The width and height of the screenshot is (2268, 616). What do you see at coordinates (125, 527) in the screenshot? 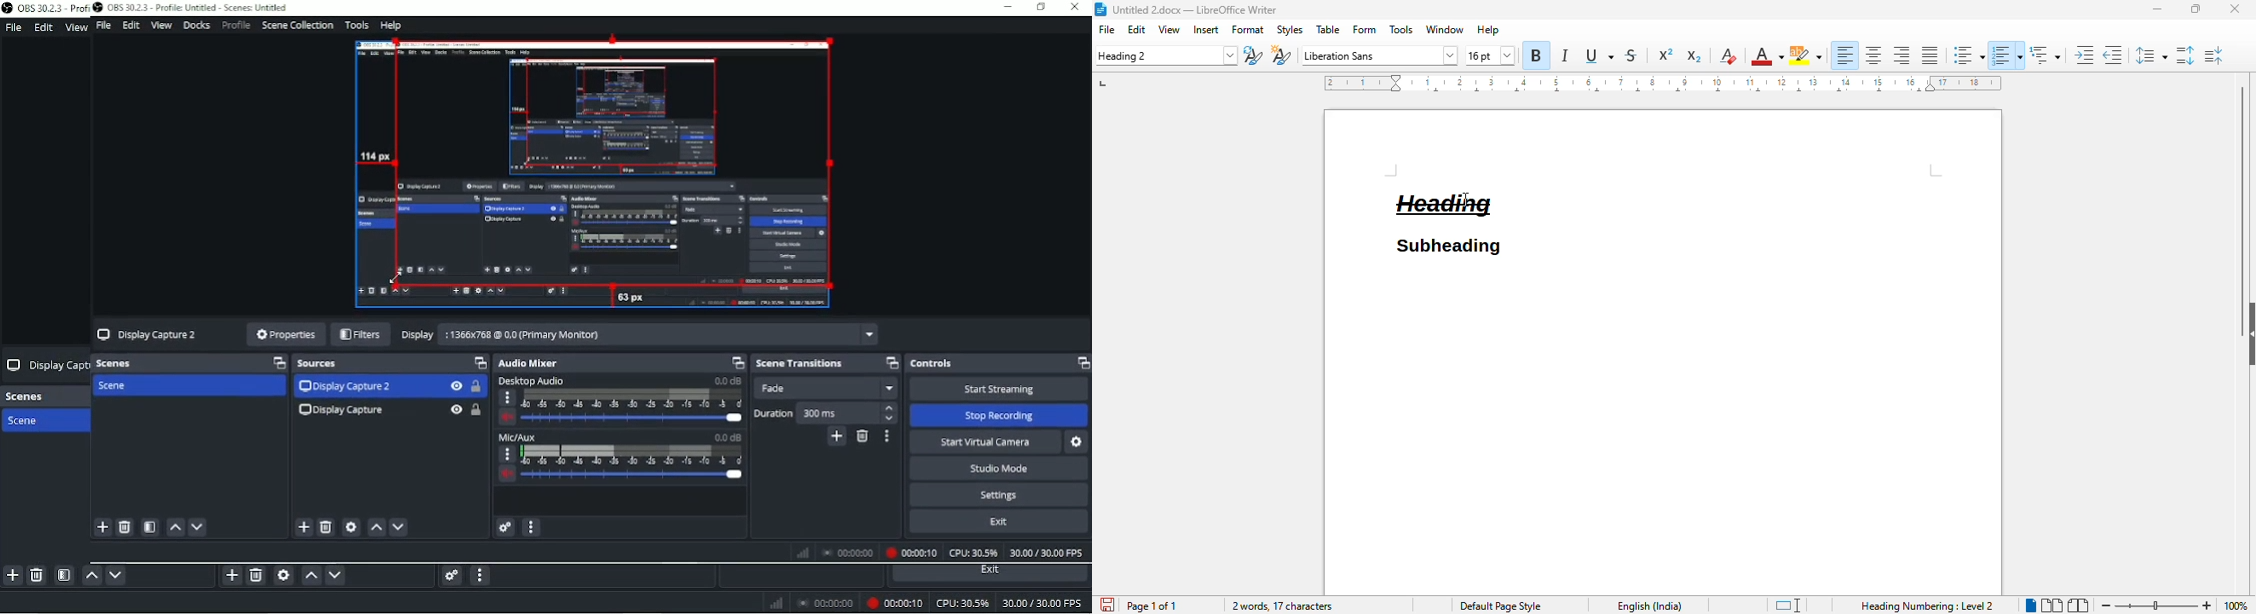
I see `delete` at bounding box center [125, 527].